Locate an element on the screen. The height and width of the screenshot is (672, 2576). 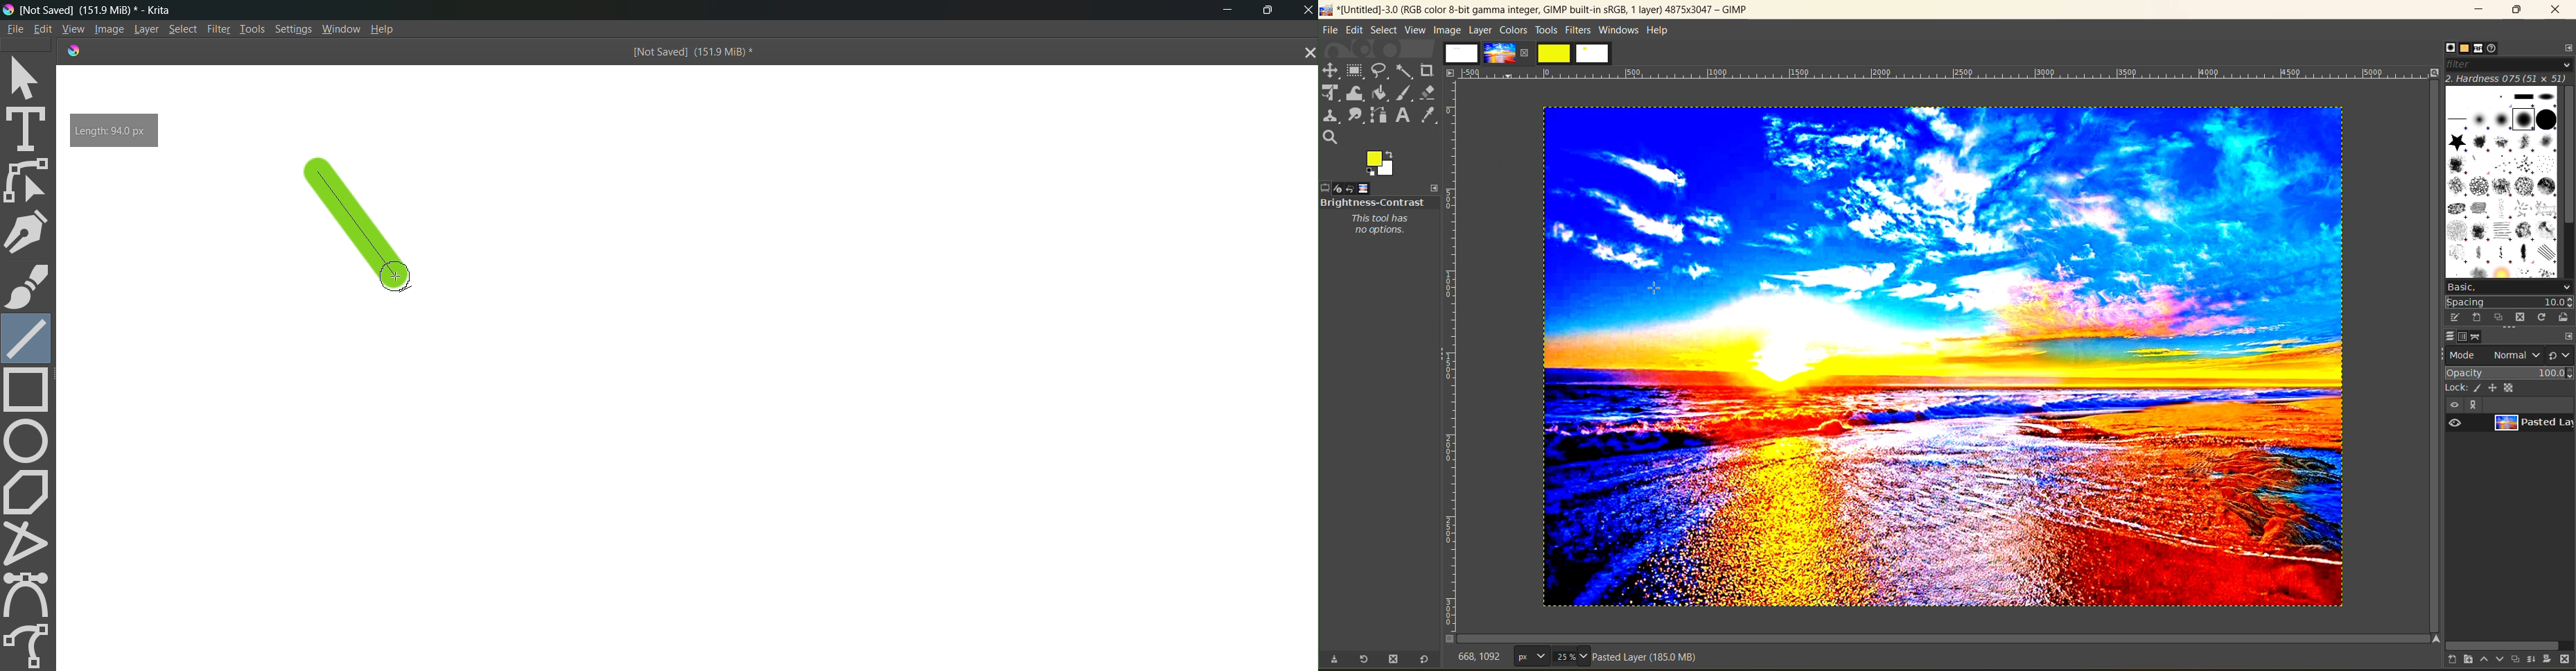
cursor is located at coordinates (394, 274).